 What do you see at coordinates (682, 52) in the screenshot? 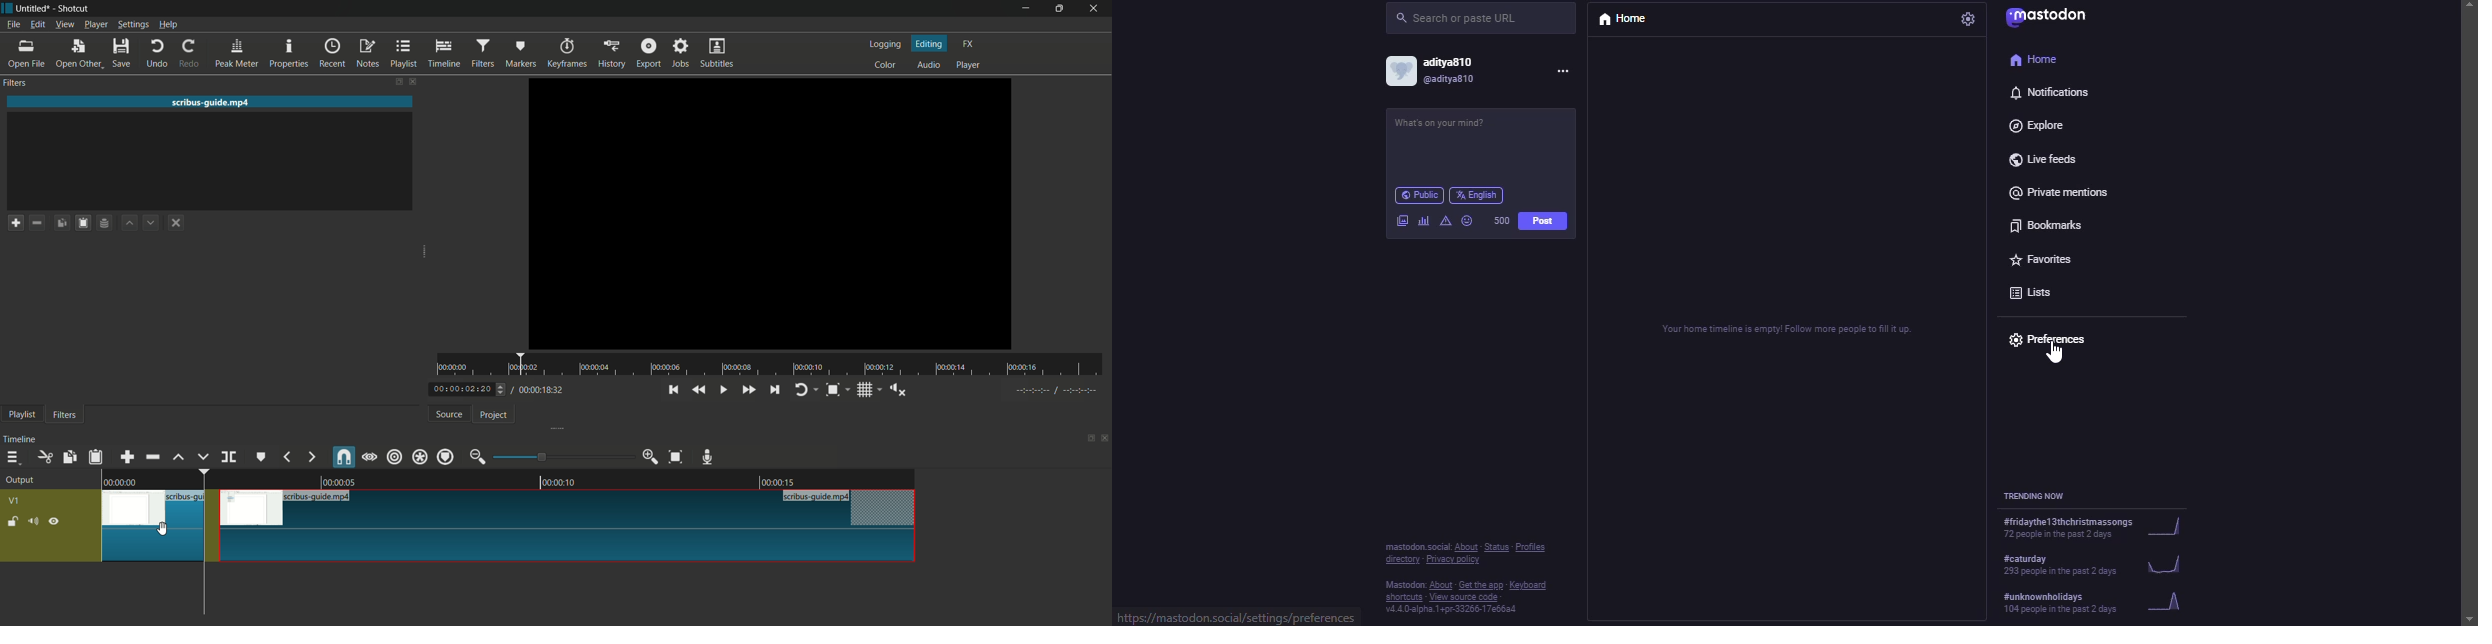
I see `jobs` at bounding box center [682, 52].